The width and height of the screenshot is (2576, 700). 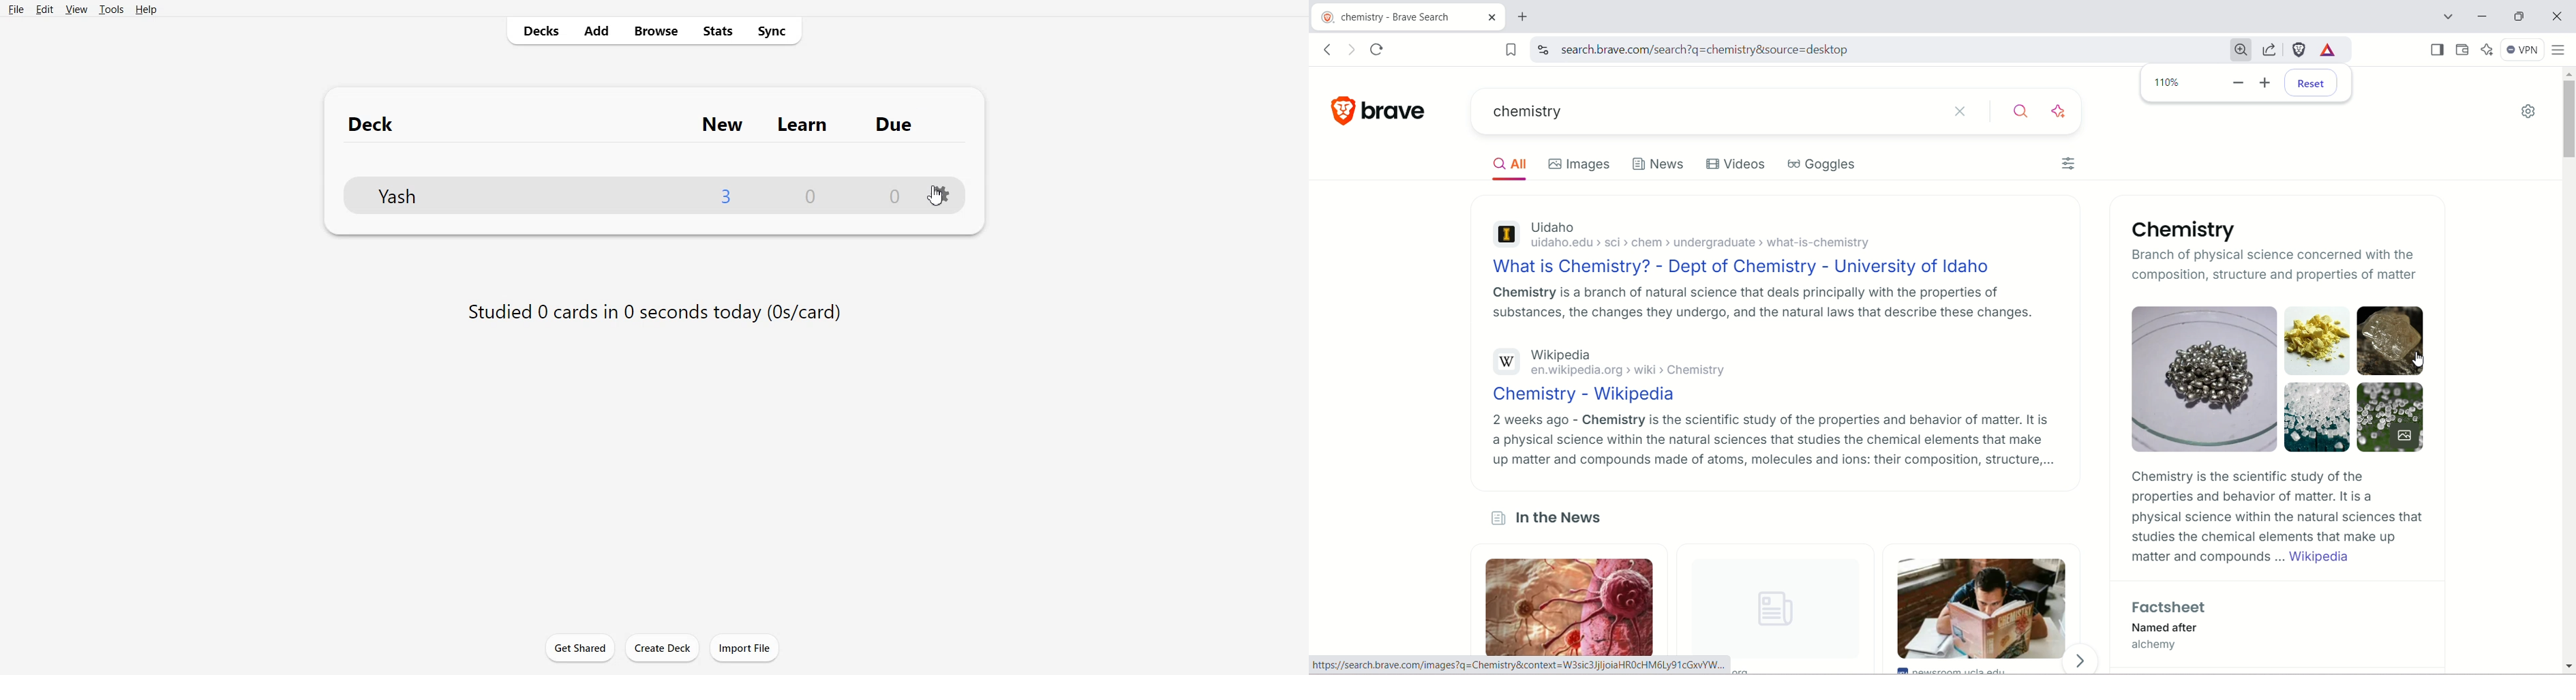 What do you see at coordinates (1506, 165) in the screenshot?
I see `All` at bounding box center [1506, 165].